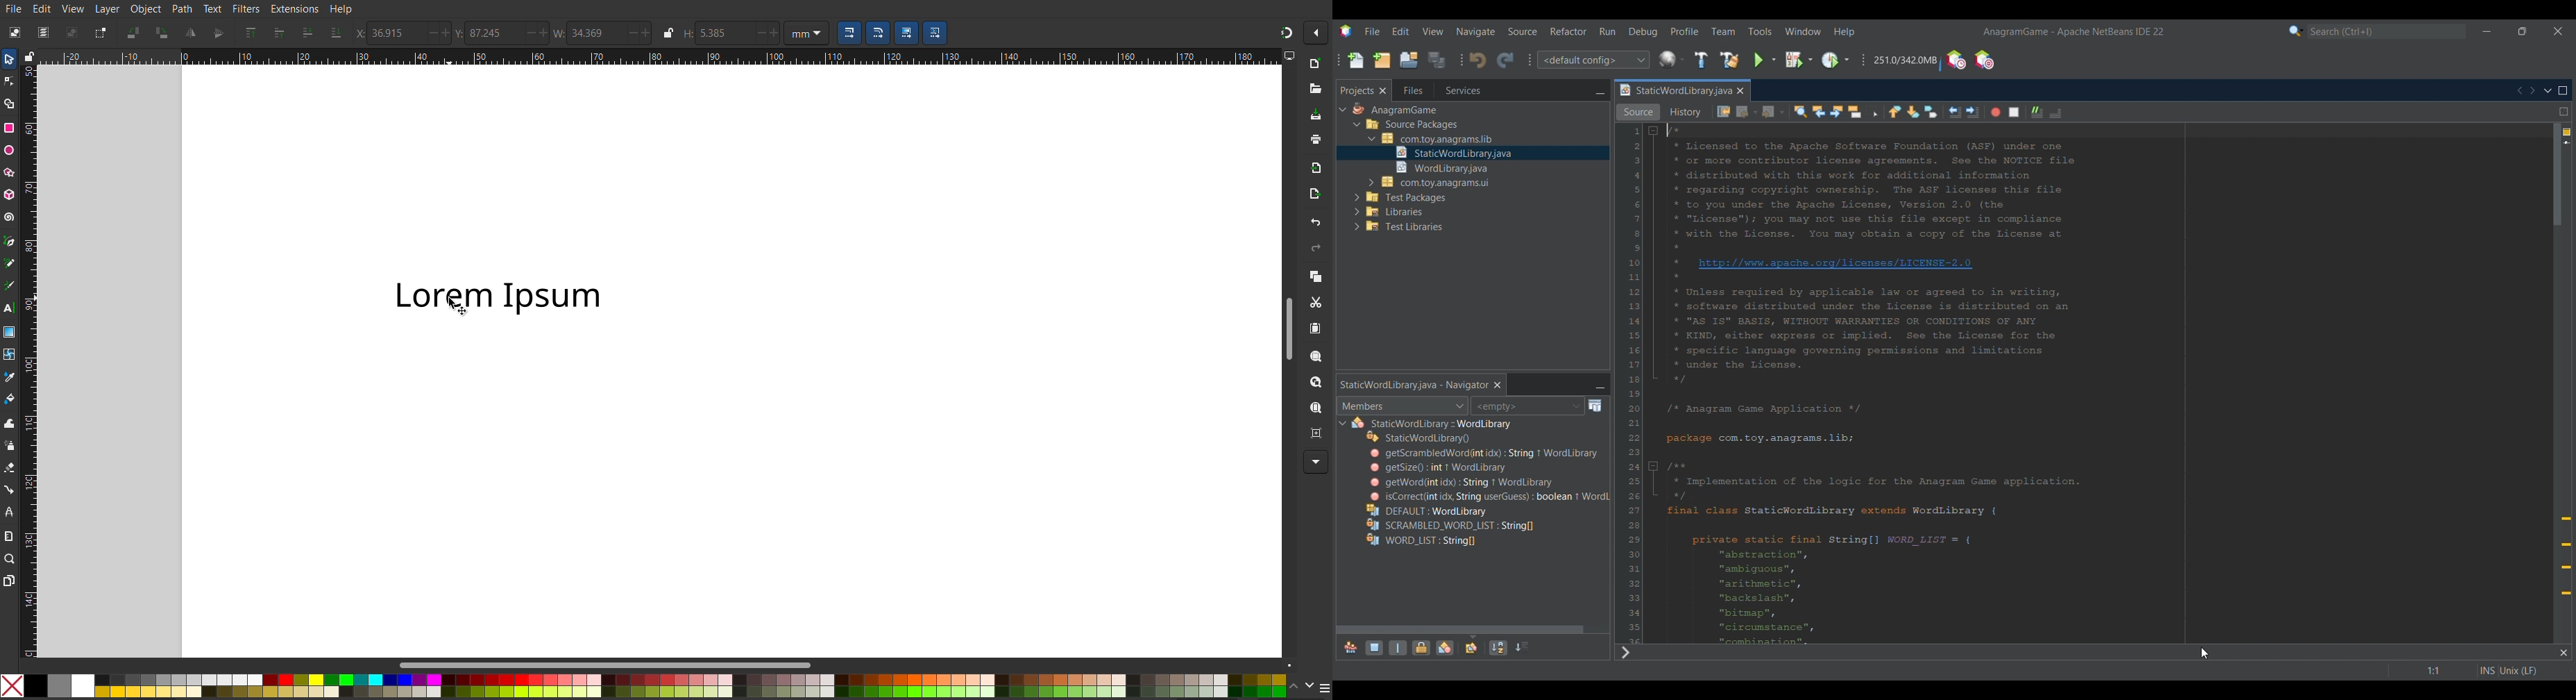  What do you see at coordinates (11, 217) in the screenshot?
I see `Spiral` at bounding box center [11, 217].